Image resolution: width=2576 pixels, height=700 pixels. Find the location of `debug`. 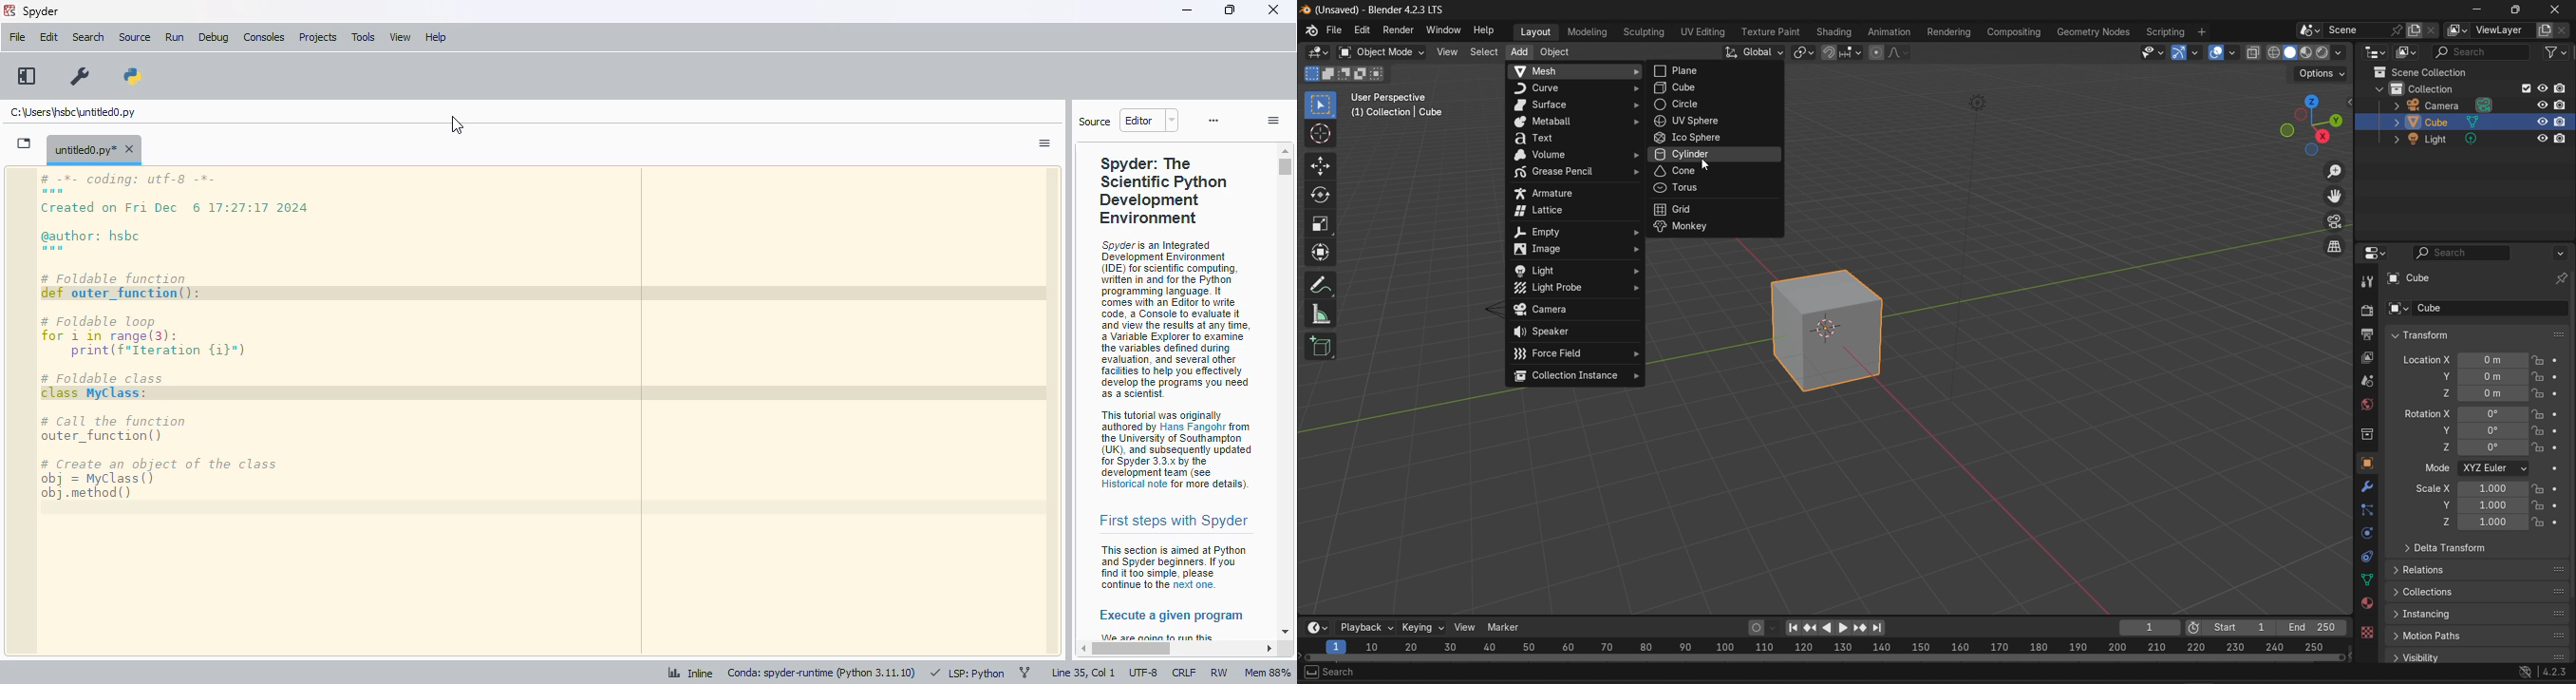

debug is located at coordinates (214, 37).